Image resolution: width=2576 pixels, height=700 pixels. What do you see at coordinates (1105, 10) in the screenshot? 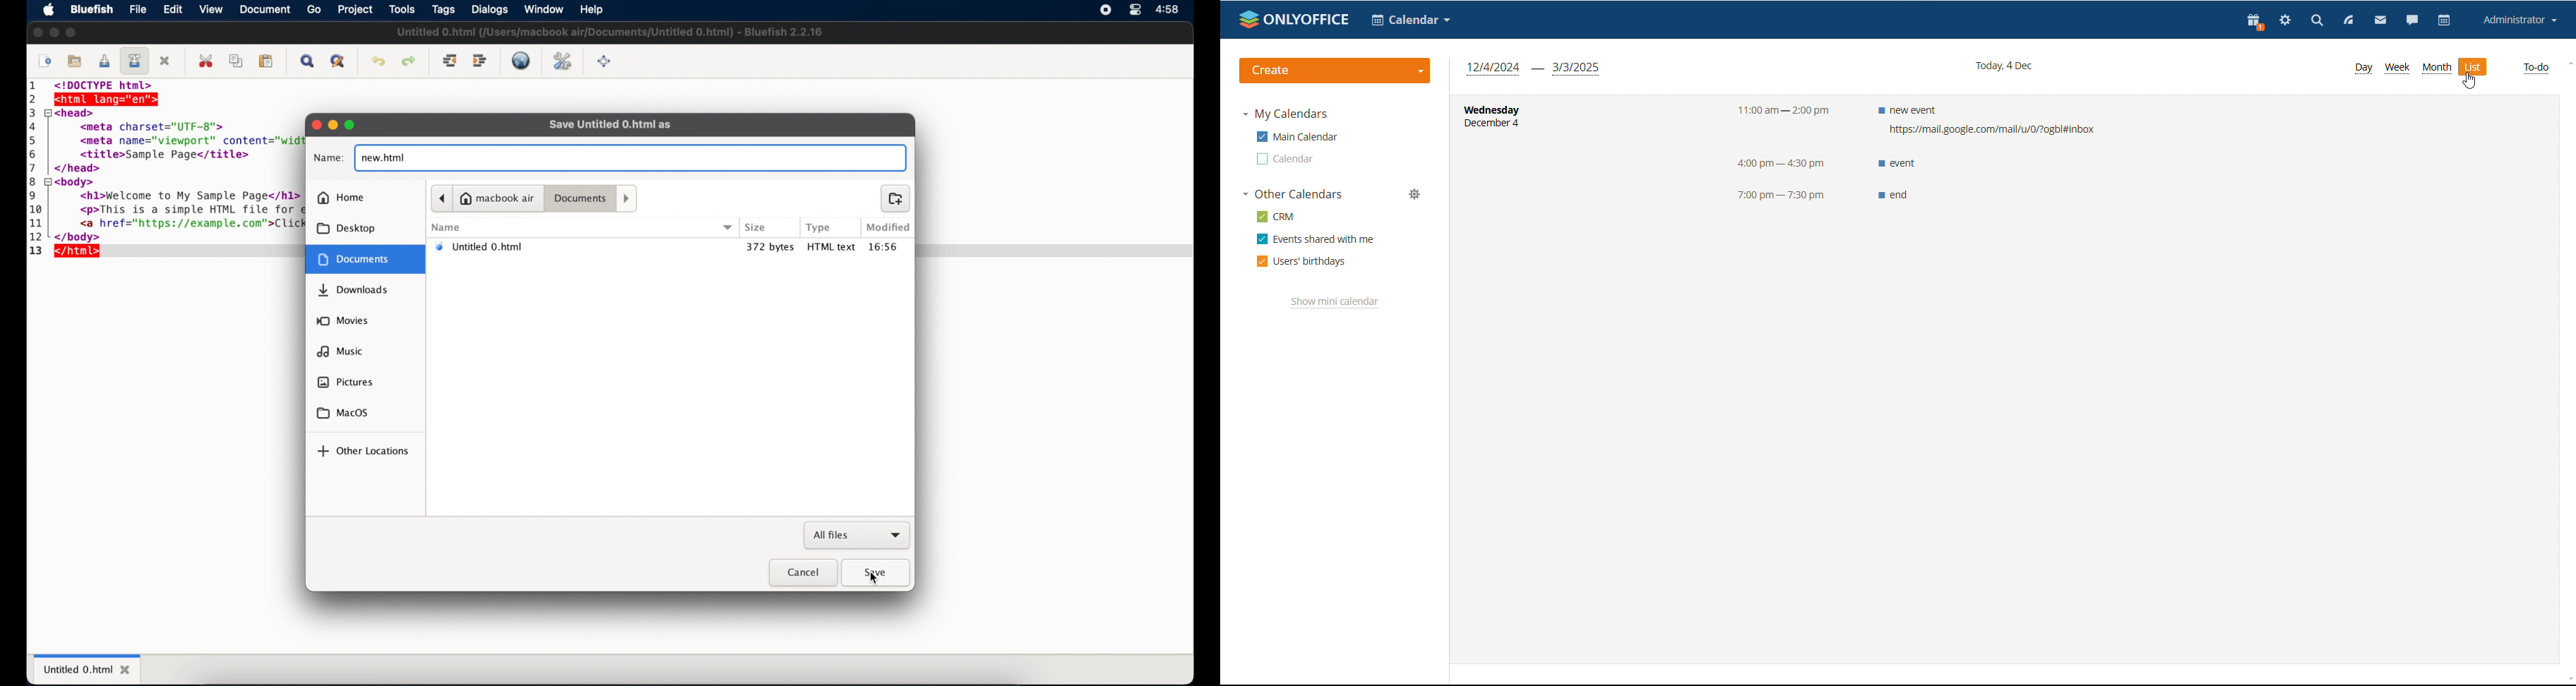
I see `screen recorder icon` at bounding box center [1105, 10].